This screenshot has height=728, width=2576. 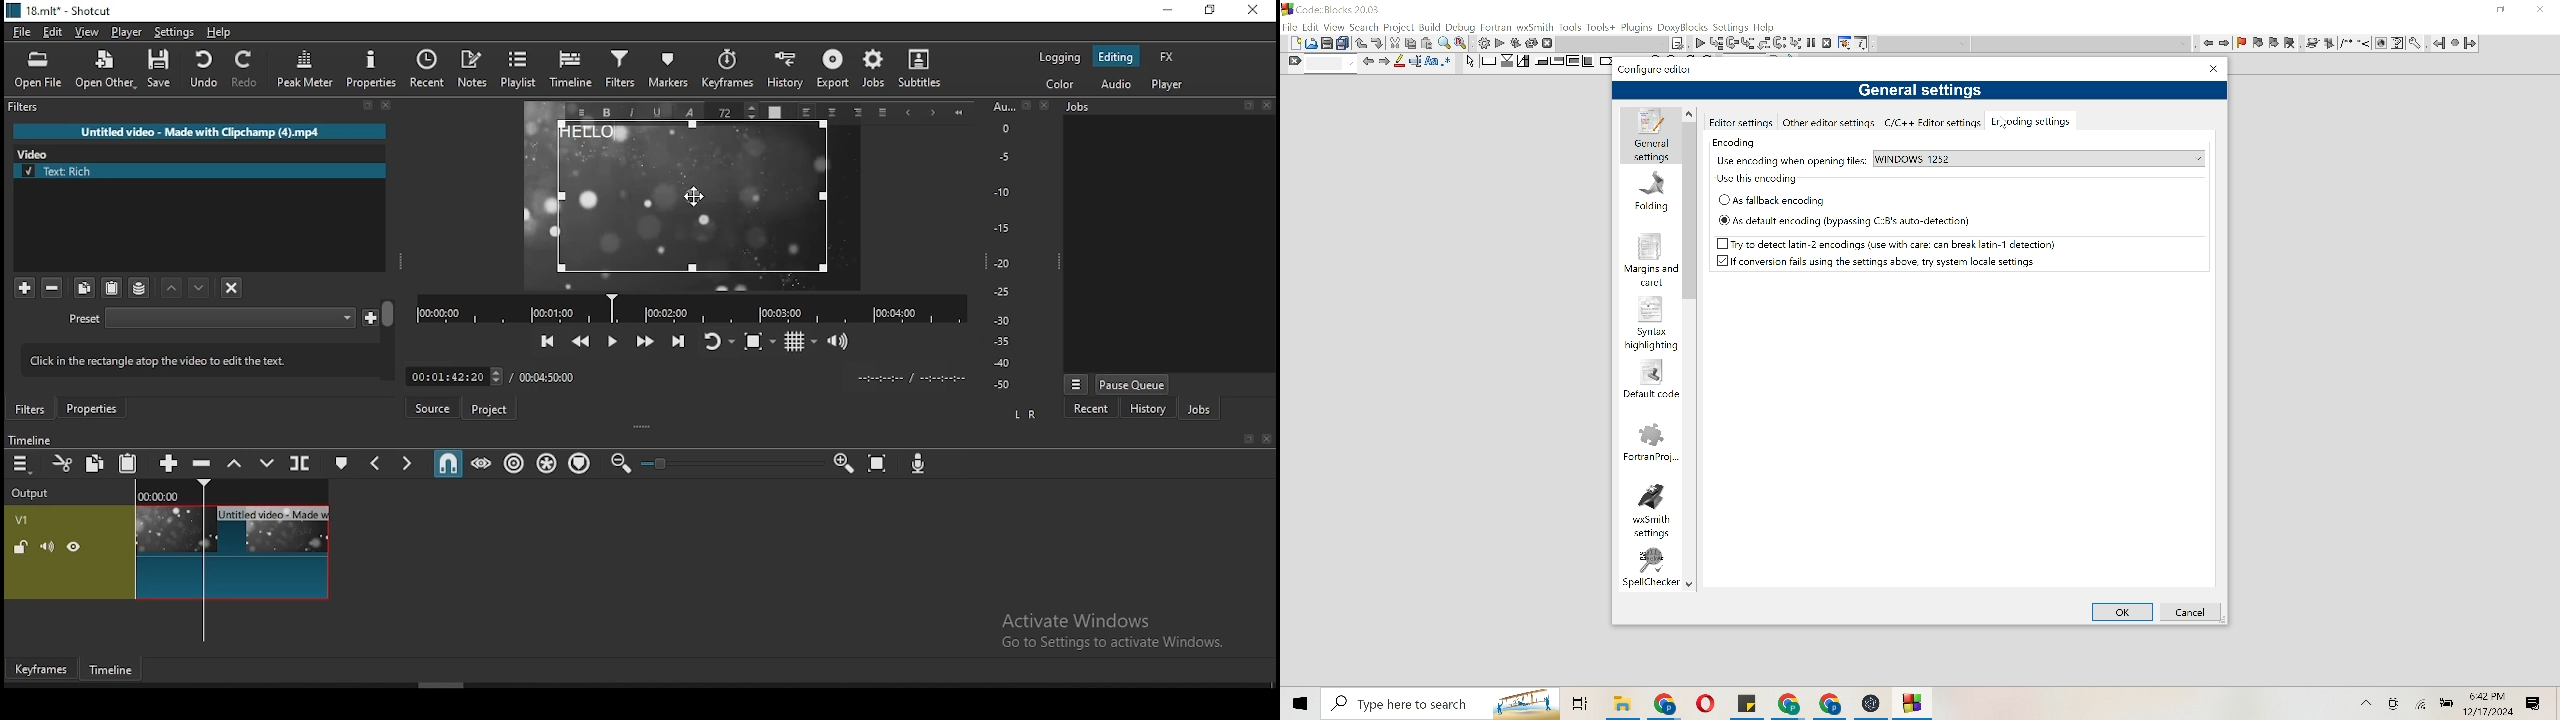 I want to click on total time, so click(x=550, y=376).